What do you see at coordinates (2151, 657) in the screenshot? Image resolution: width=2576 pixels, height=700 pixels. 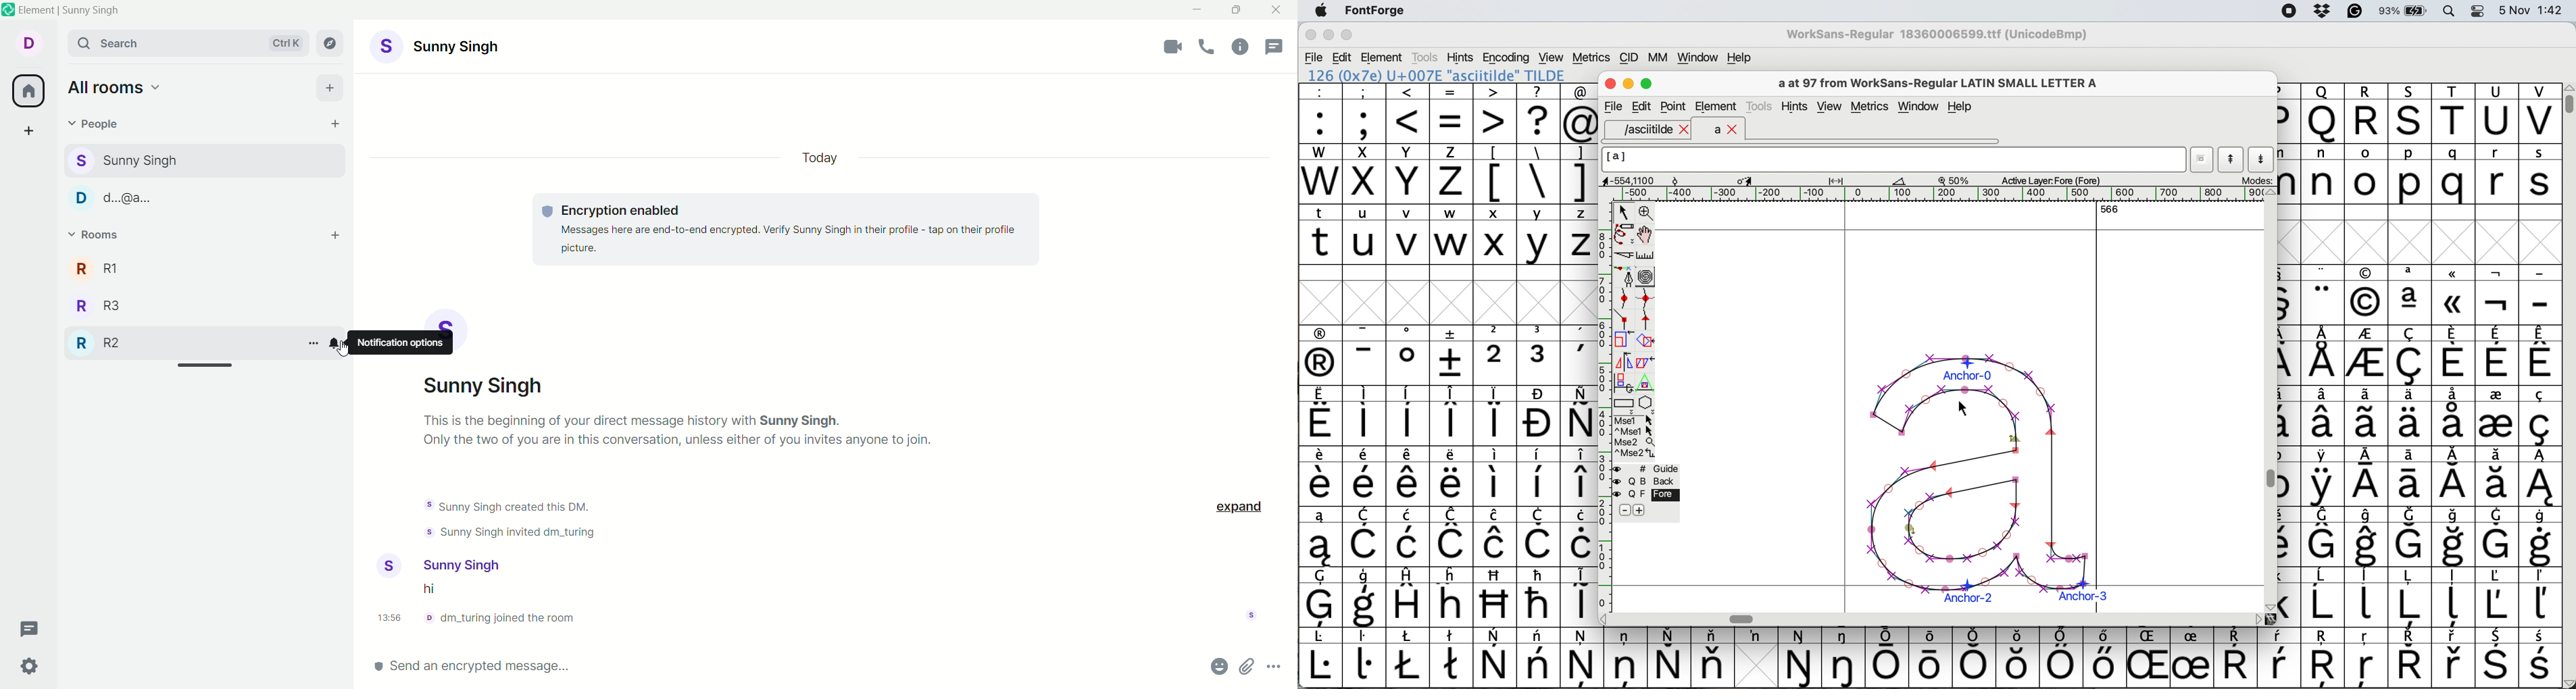 I see `` at bounding box center [2151, 657].